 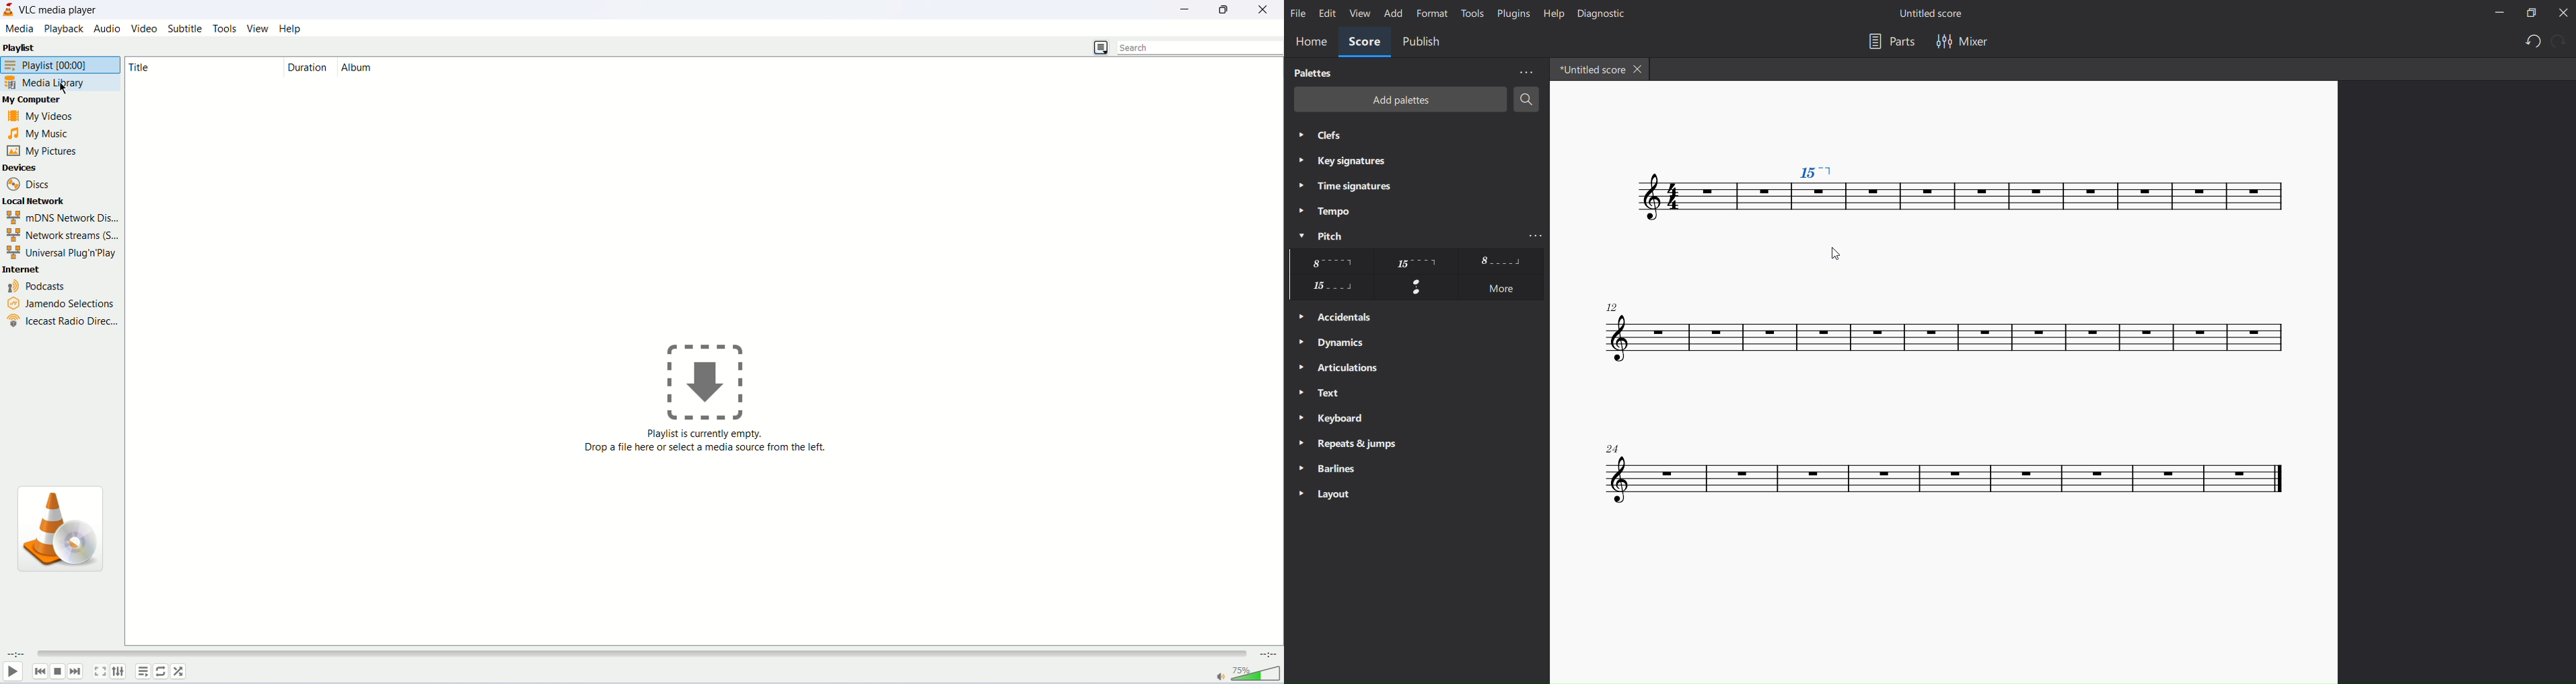 What do you see at coordinates (1890, 44) in the screenshot?
I see `part` at bounding box center [1890, 44].